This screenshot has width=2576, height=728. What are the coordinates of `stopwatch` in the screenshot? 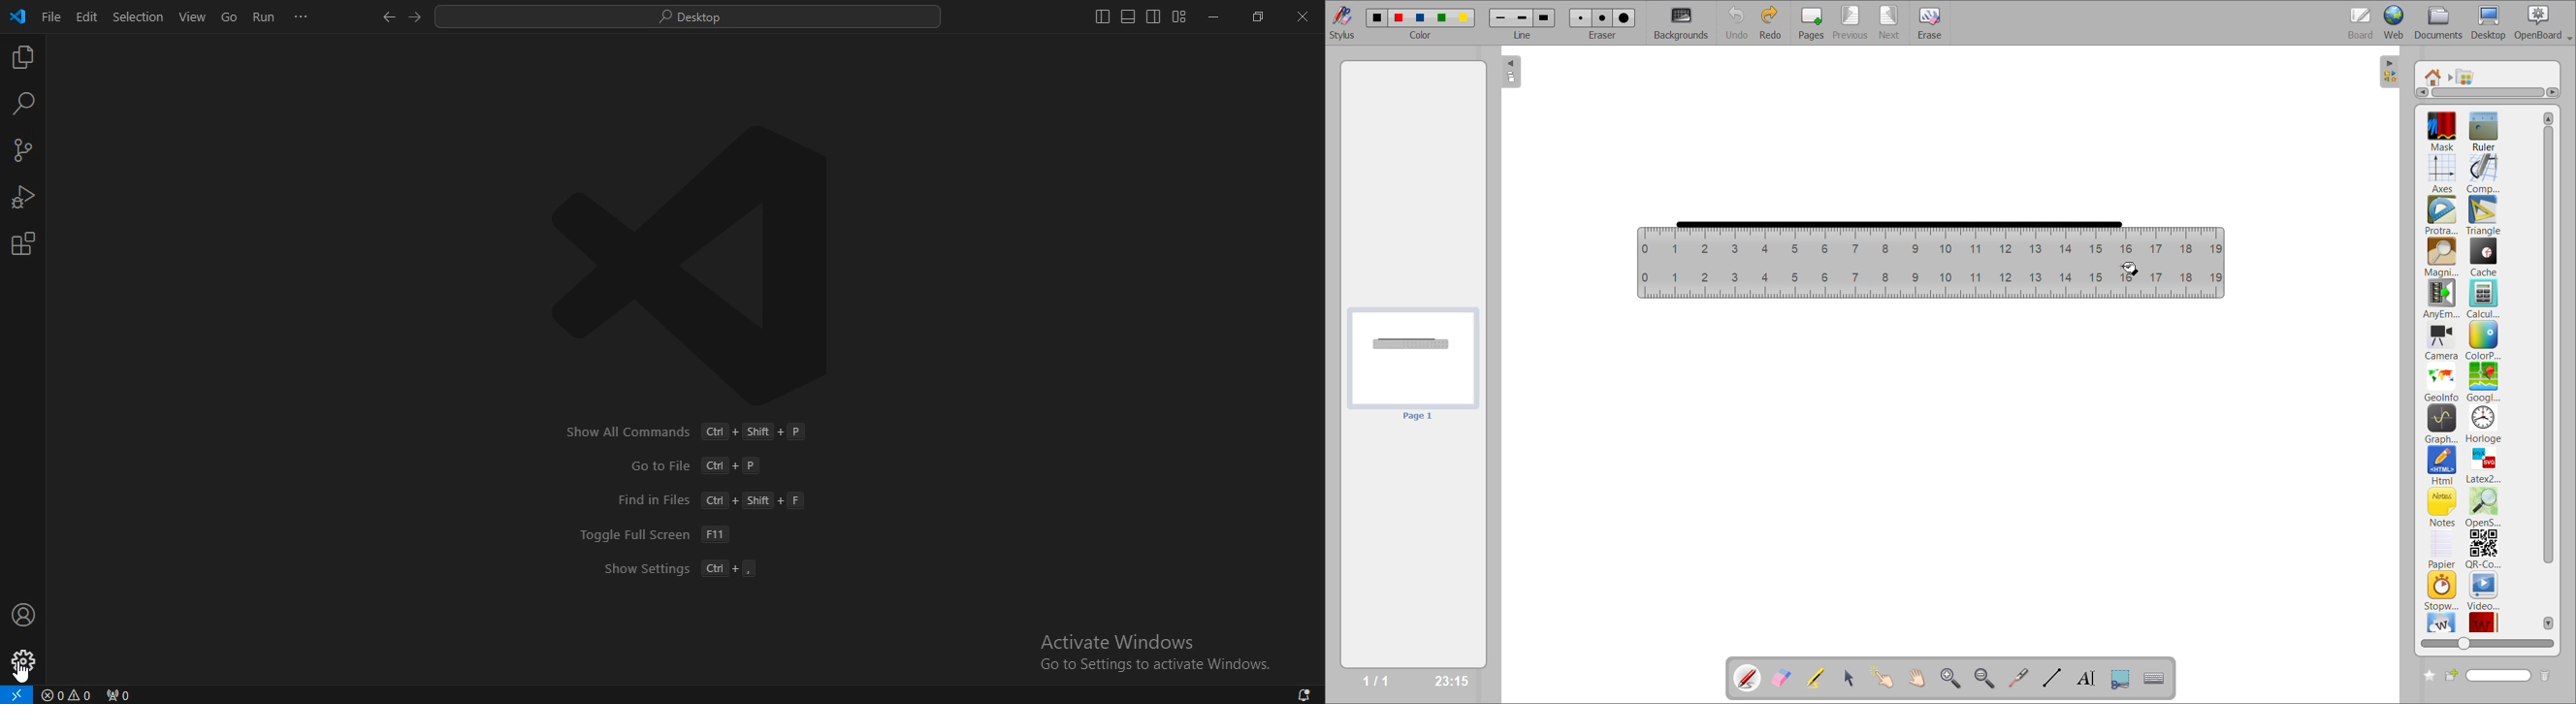 It's located at (2442, 590).